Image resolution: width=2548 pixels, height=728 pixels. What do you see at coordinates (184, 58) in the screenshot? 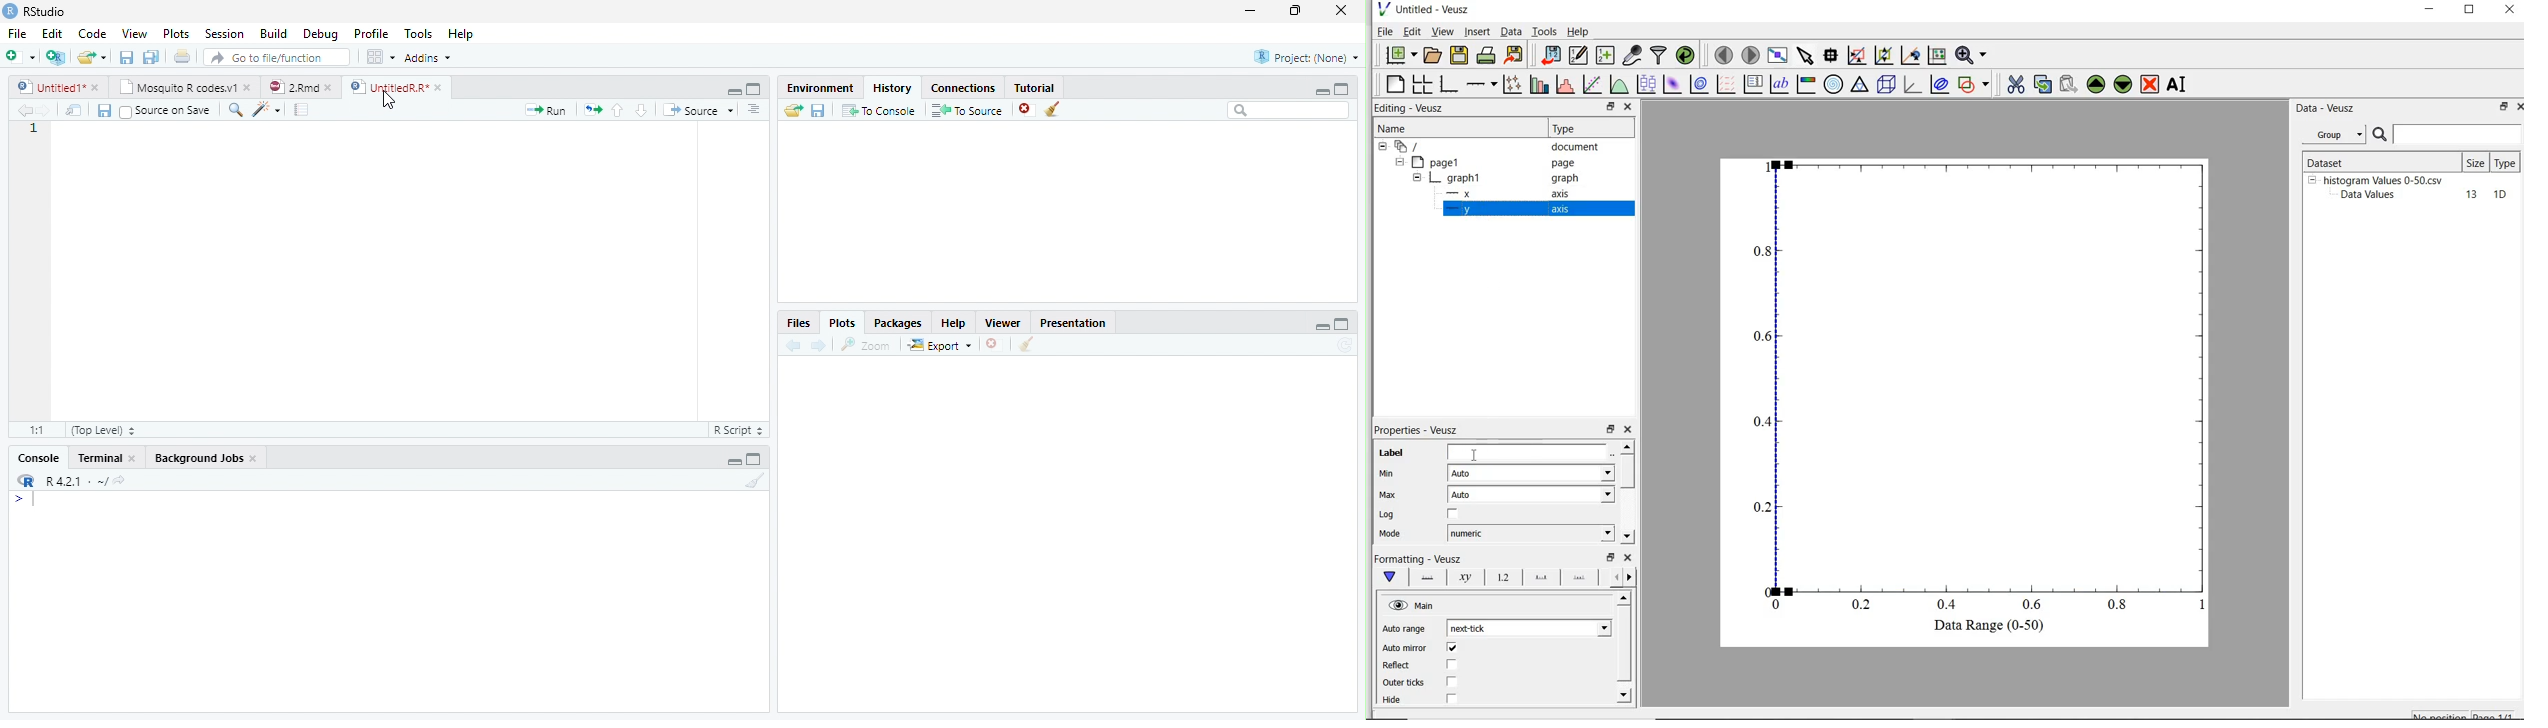
I see `Print` at bounding box center [184, 58].